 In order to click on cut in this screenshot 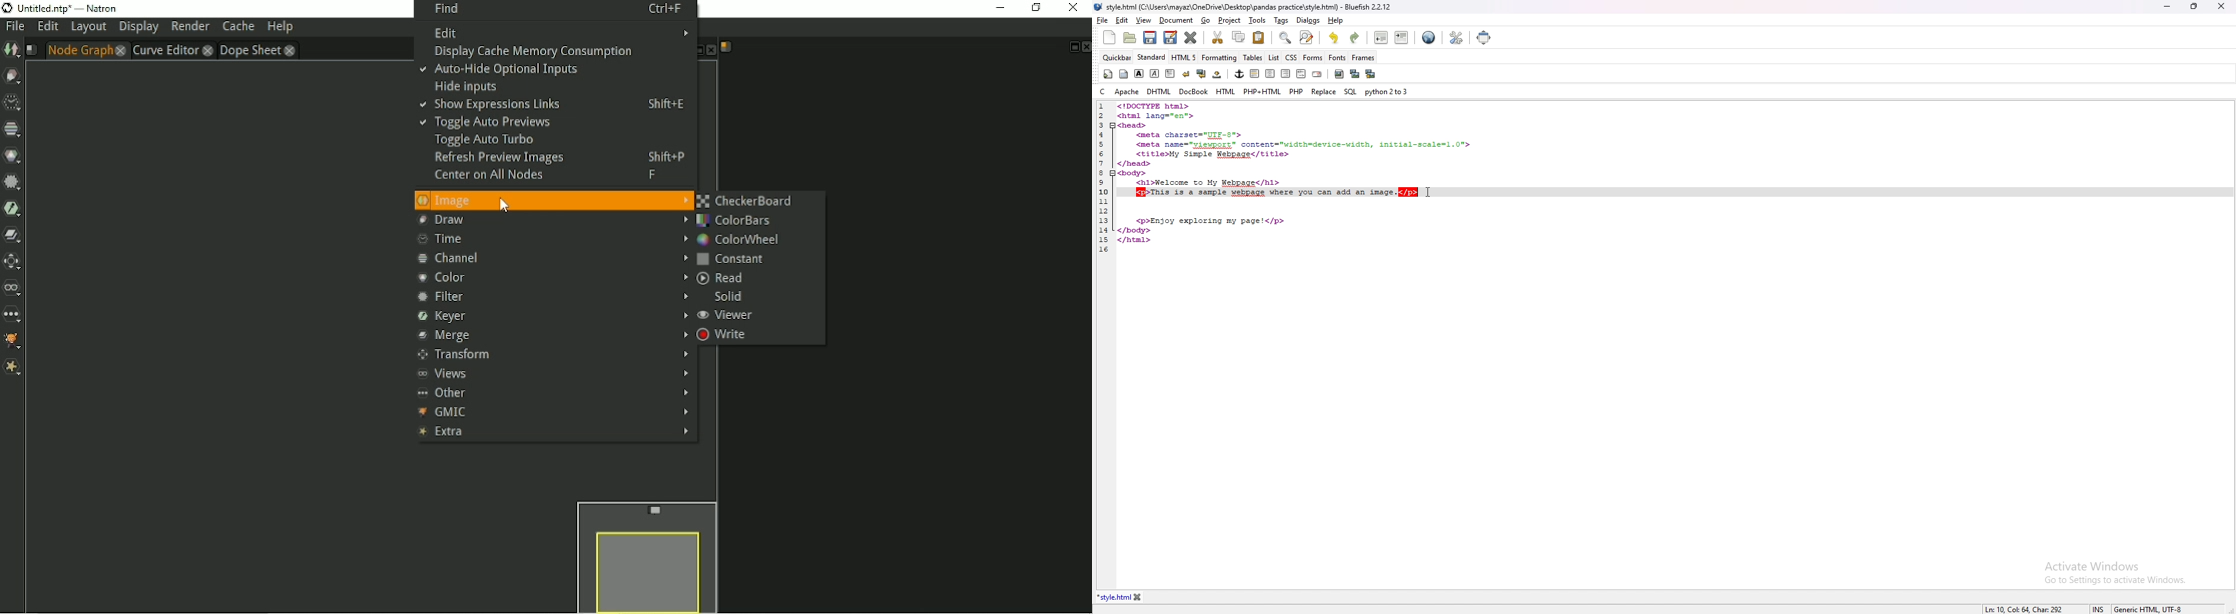, I will do `click(1217, 38)`.